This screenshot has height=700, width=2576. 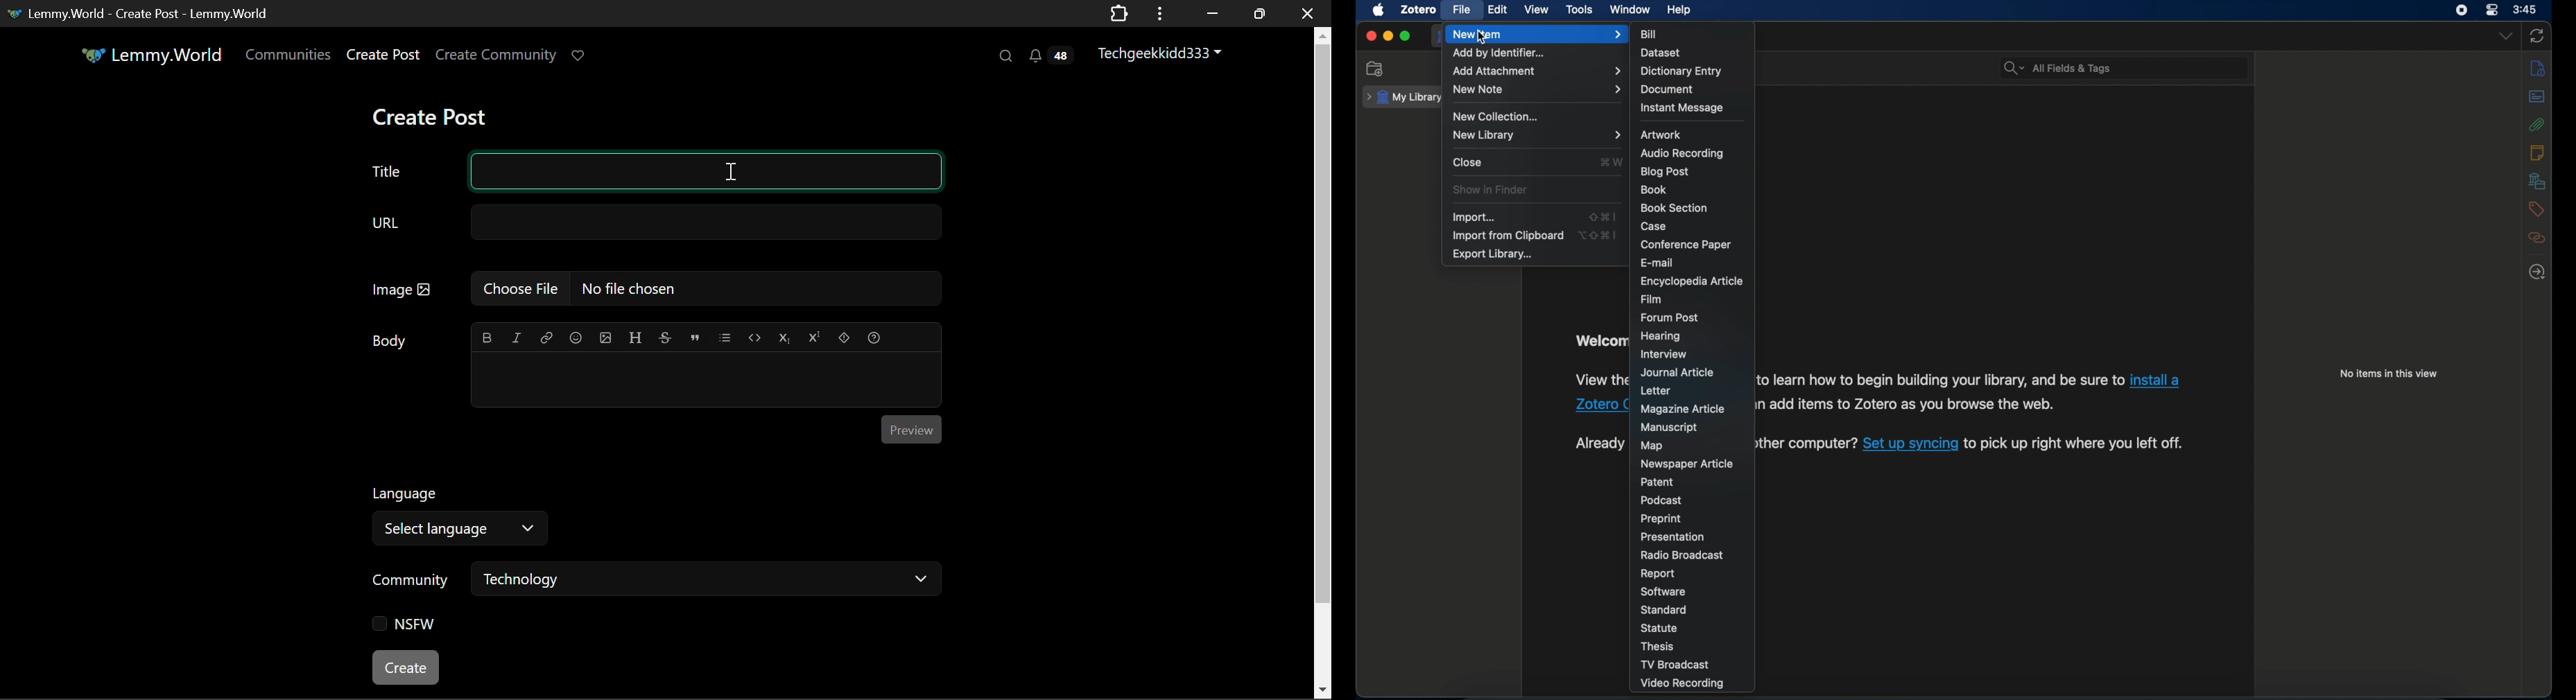 I want to click on case, so click(x=1656, y=226).